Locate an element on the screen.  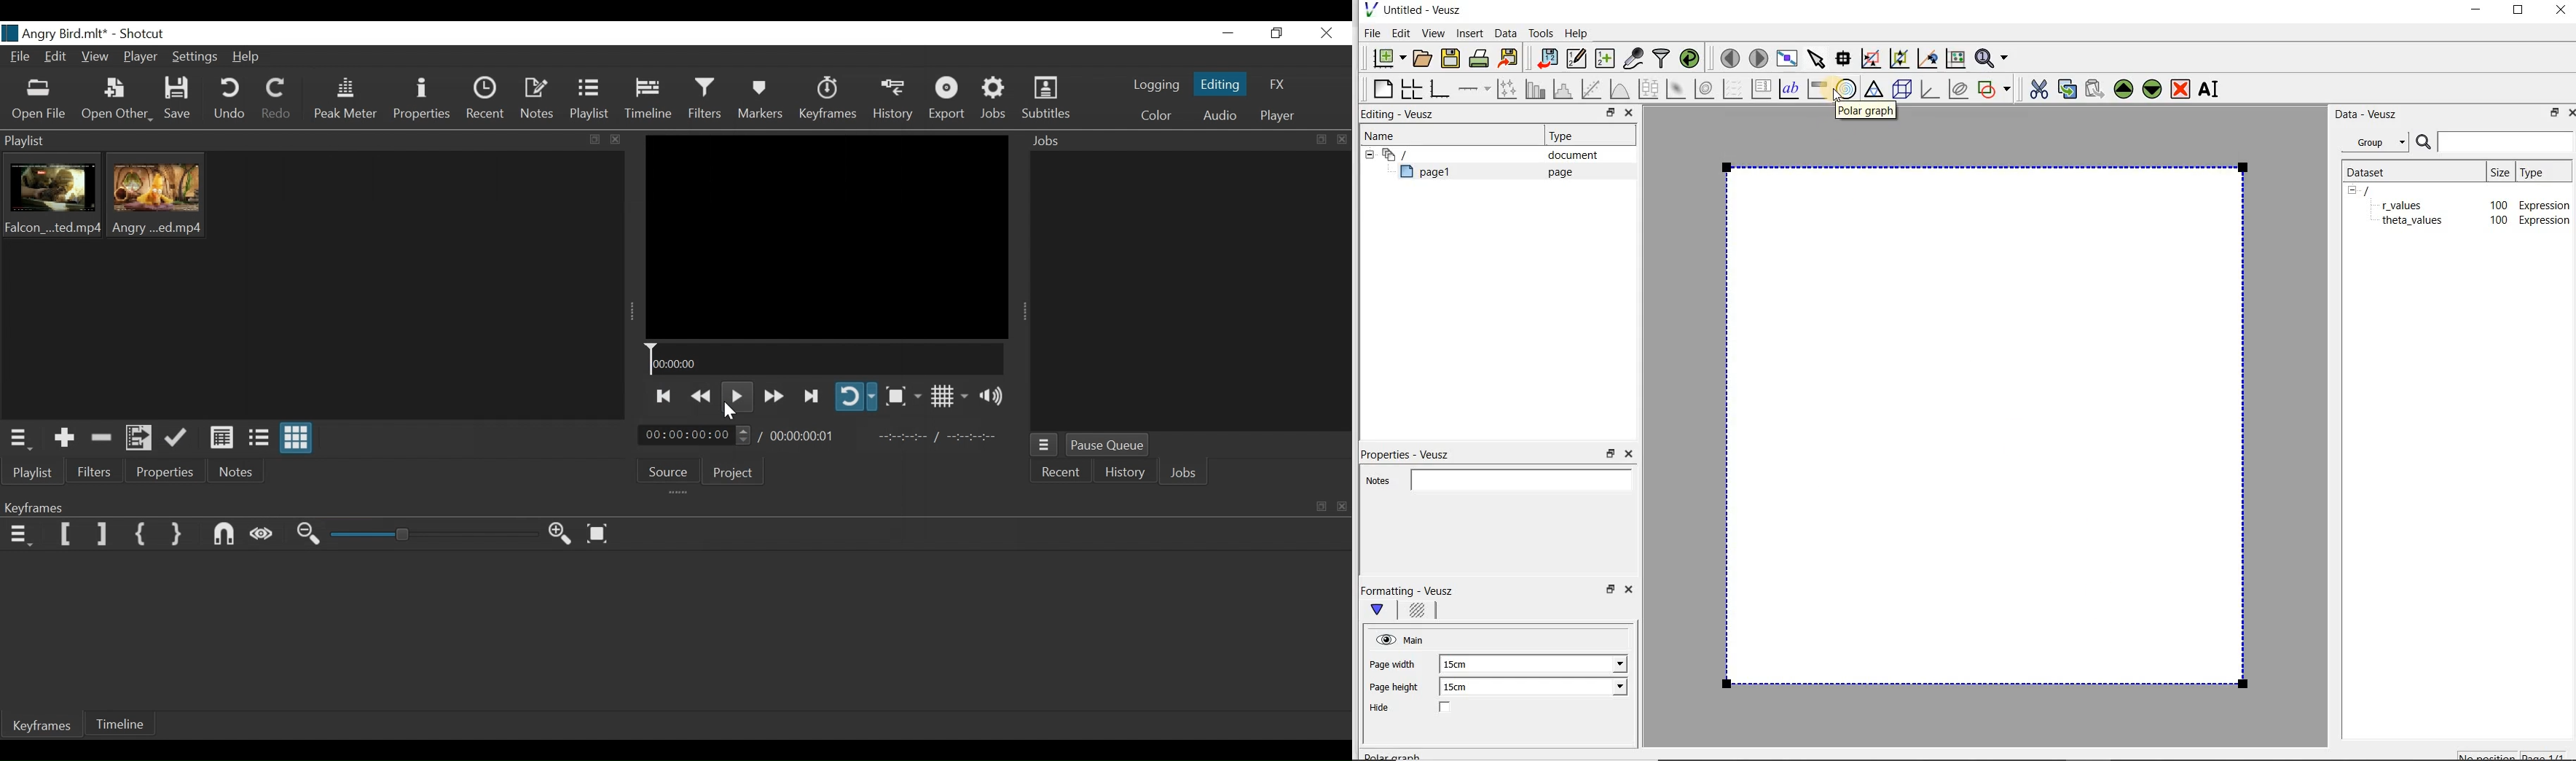
plot a function is located at coordinates (1619, 89).